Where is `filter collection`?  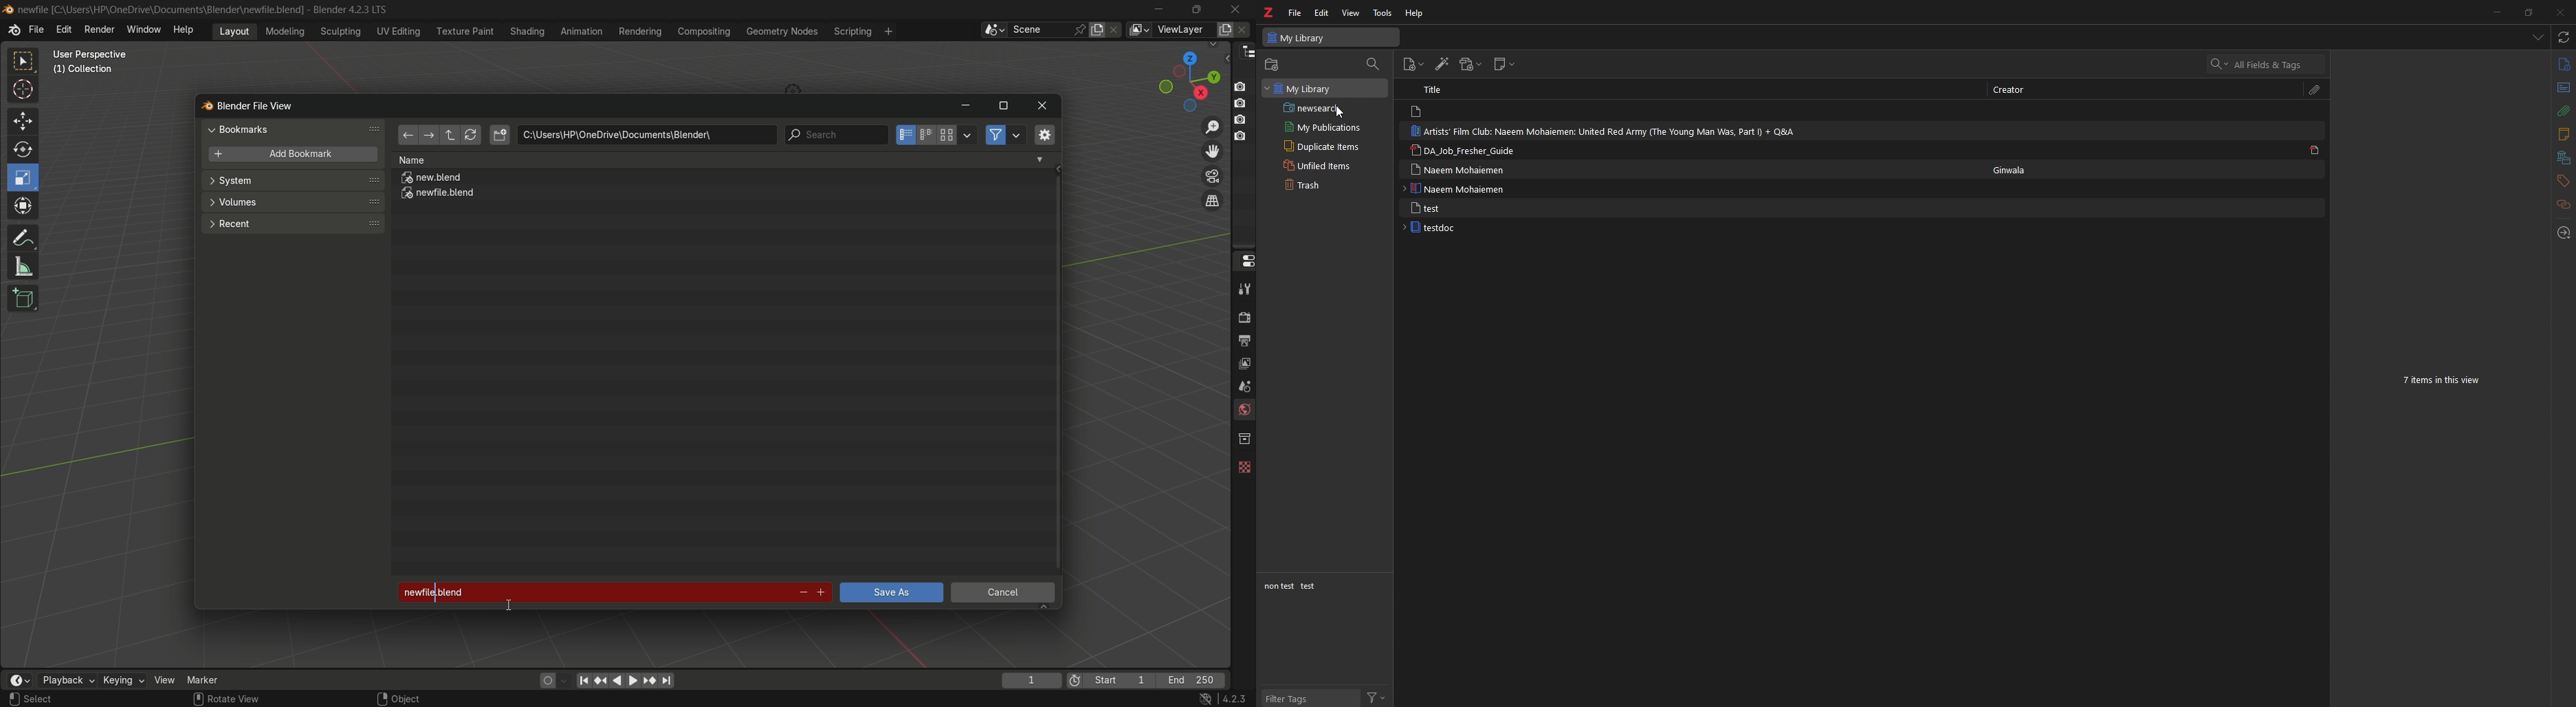 filter collection is located at coordinates (1373, 64).